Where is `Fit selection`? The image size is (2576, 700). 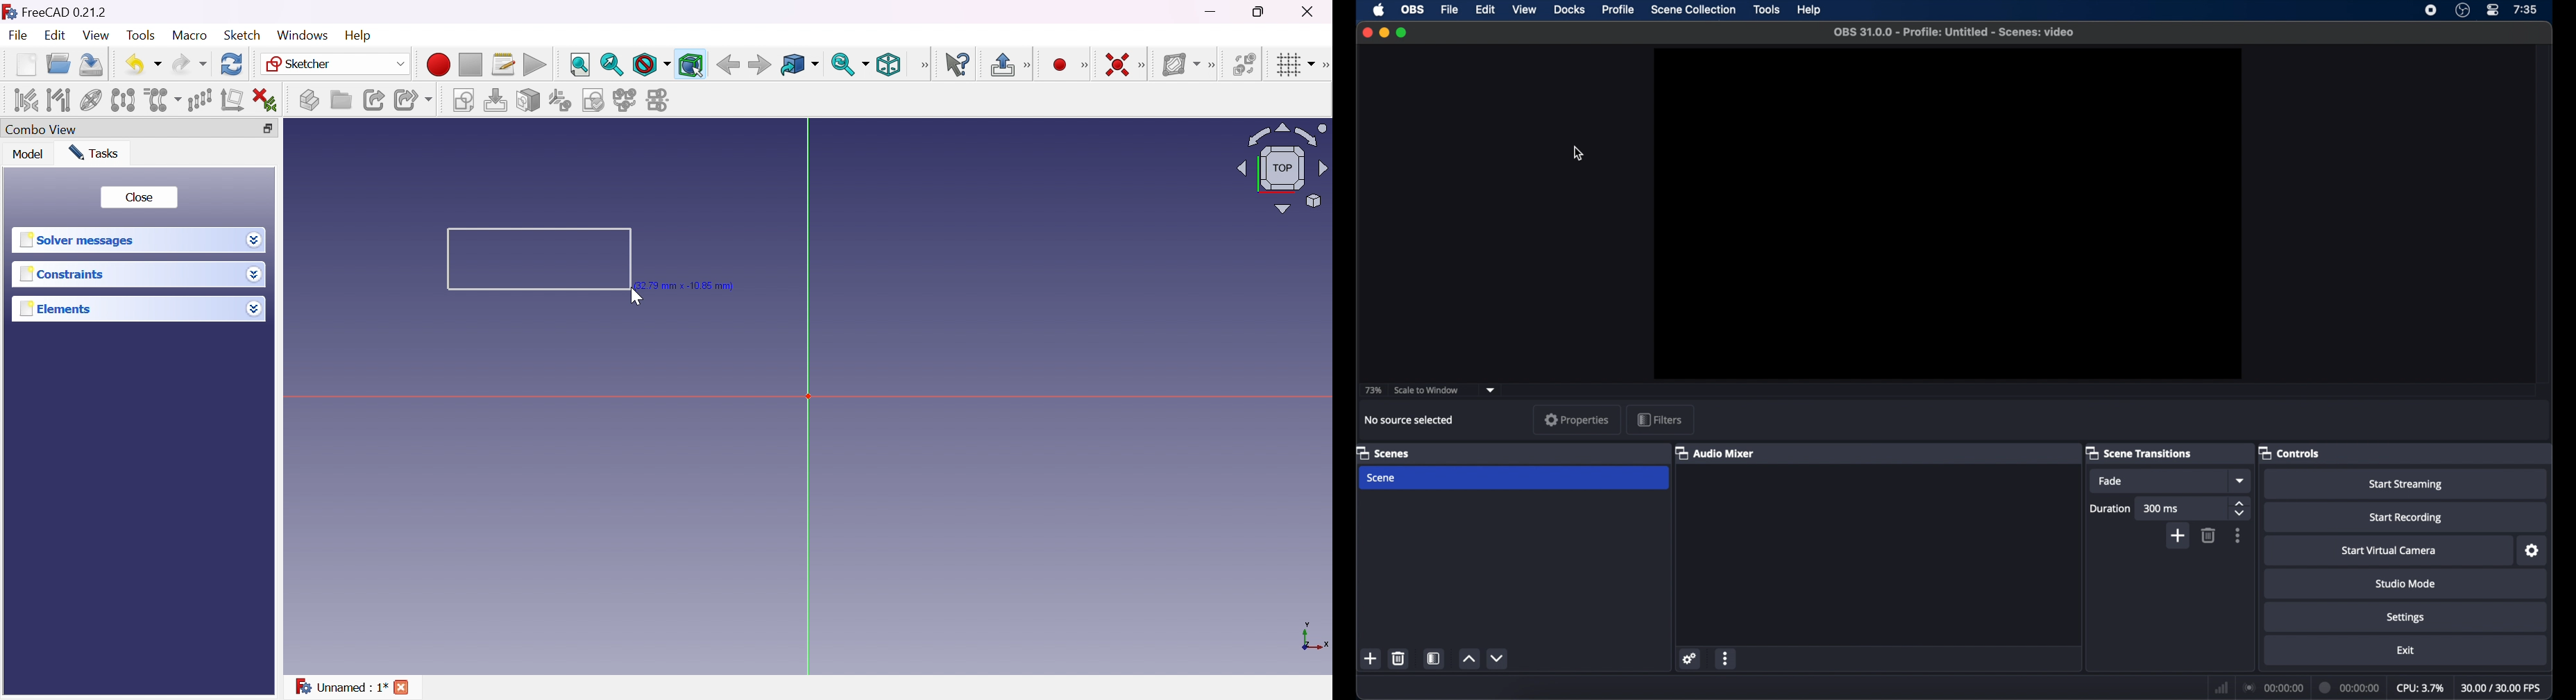 Fit selection is located at coordinates (611, 65).